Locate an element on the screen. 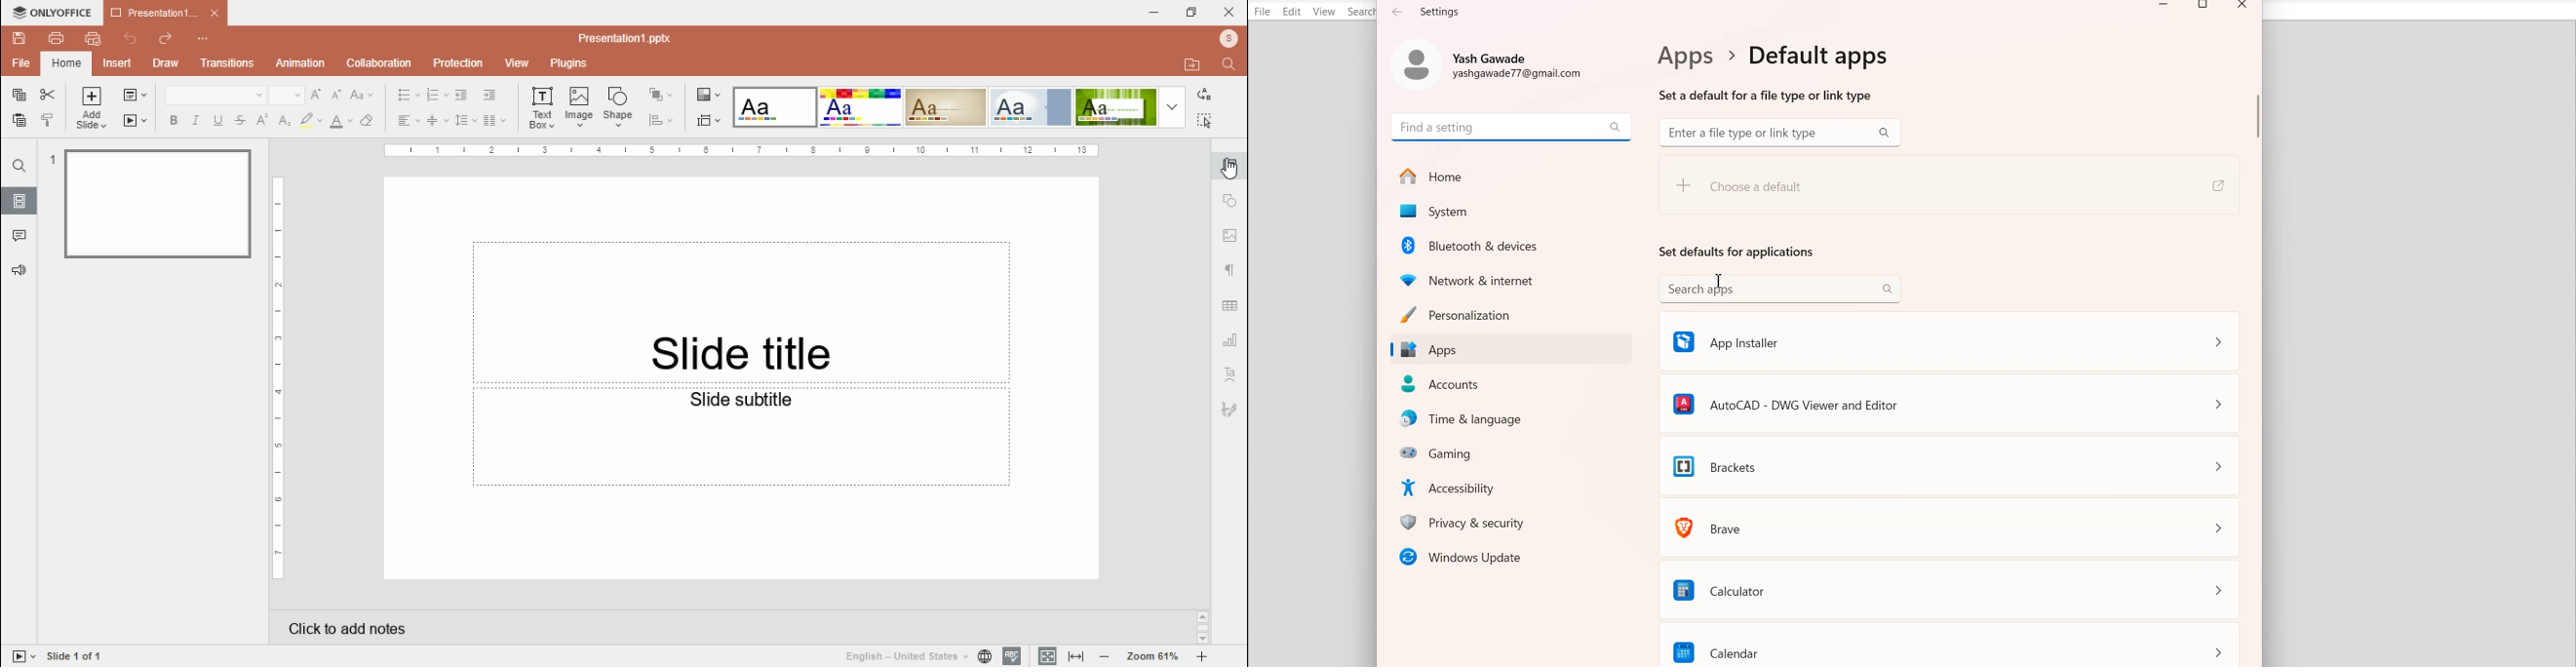 The width and height of the screenshot is (2576, 672). Privacy & security is located at coordinates (1515, 522).